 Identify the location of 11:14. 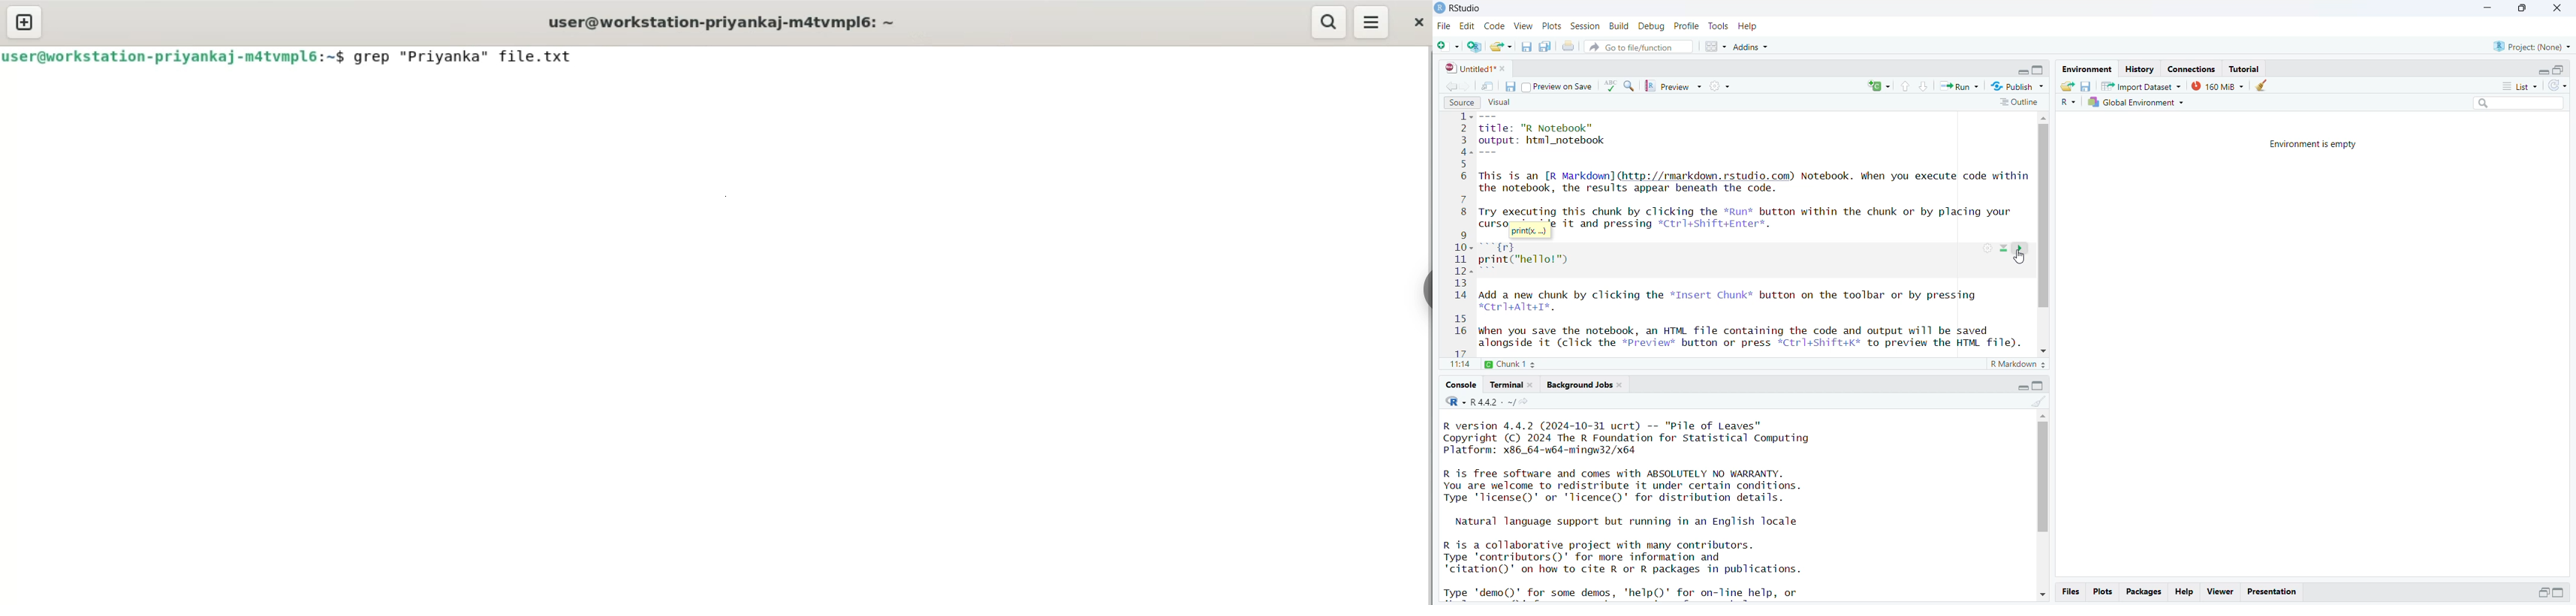
(1459, 365).